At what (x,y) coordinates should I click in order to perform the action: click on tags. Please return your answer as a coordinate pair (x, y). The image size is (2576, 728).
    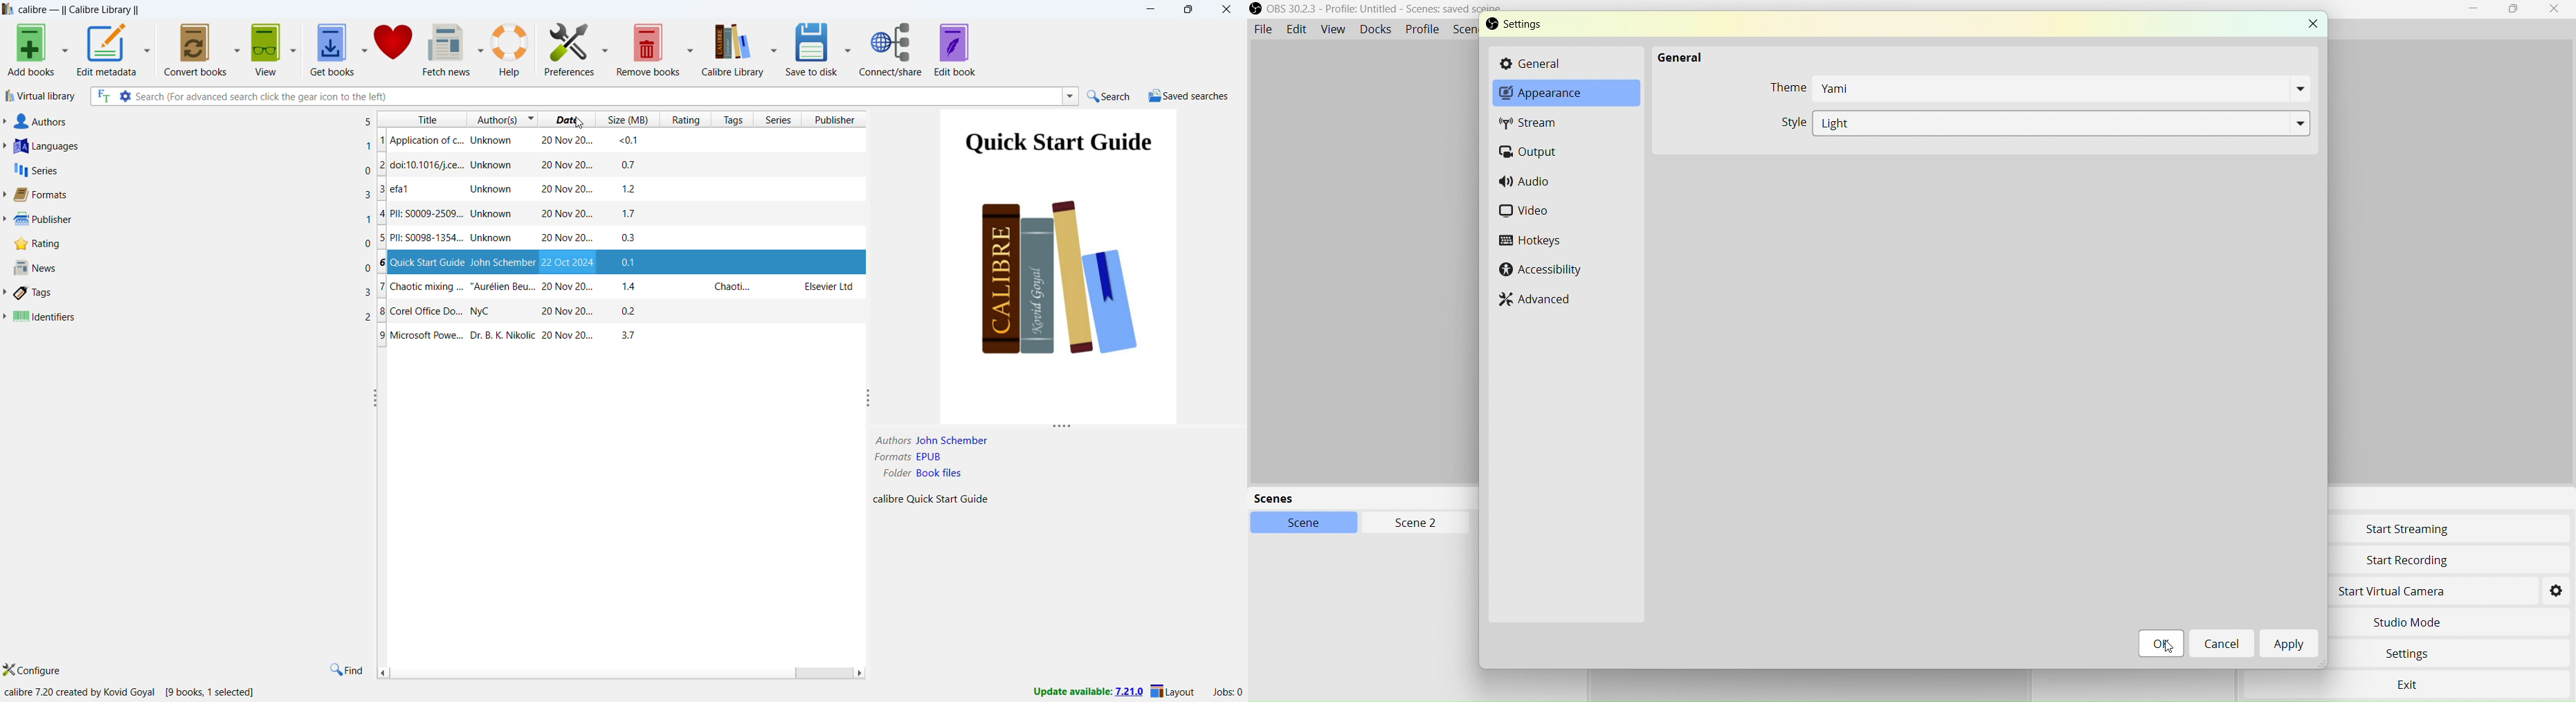
    Looking at the image, I should click on (194, 293).